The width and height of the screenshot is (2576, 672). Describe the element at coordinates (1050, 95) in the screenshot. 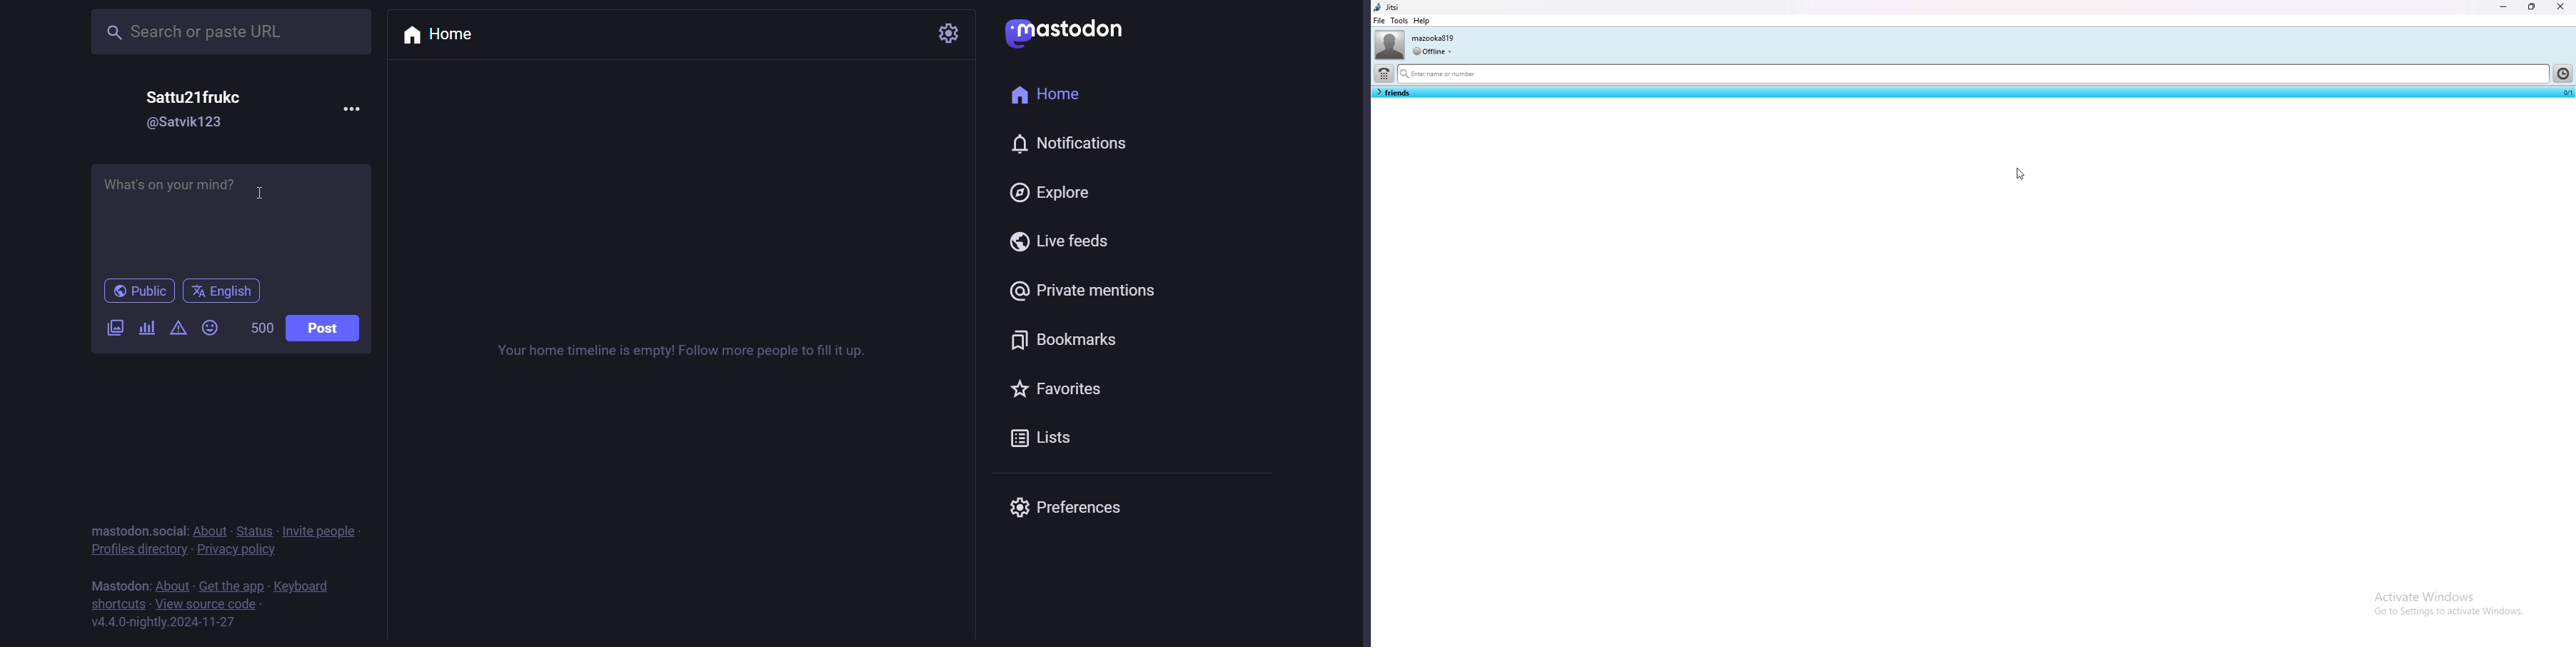

I see `home` at that location.